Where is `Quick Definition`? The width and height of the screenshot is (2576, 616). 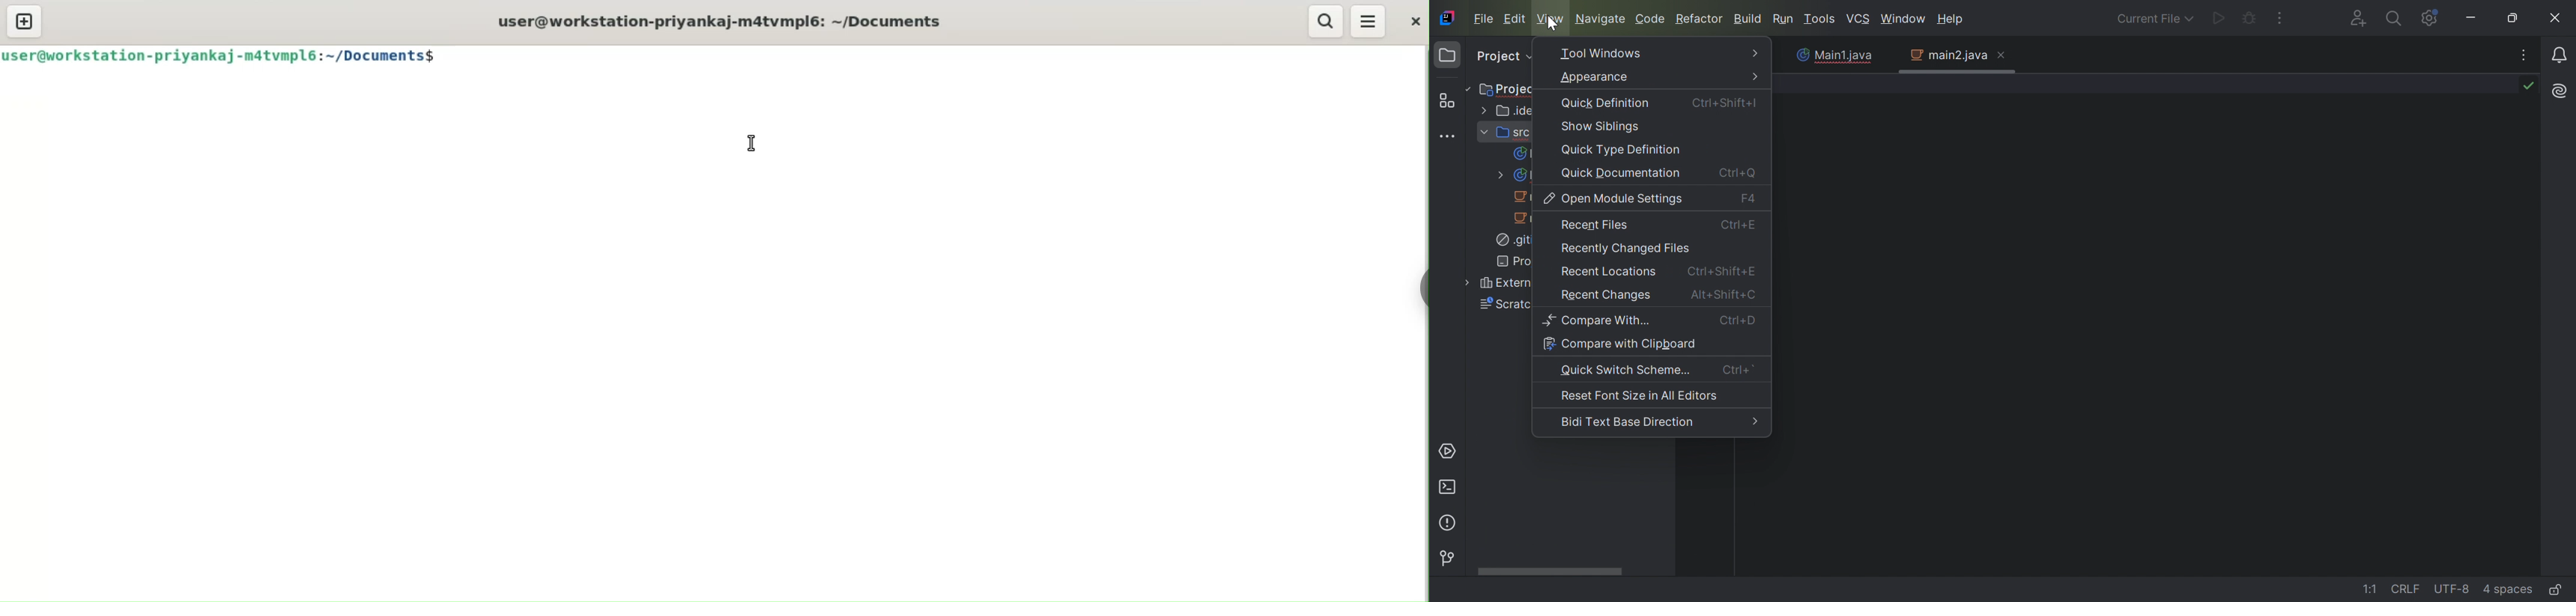 Quick Definition is located at coordinates (1605, 103).